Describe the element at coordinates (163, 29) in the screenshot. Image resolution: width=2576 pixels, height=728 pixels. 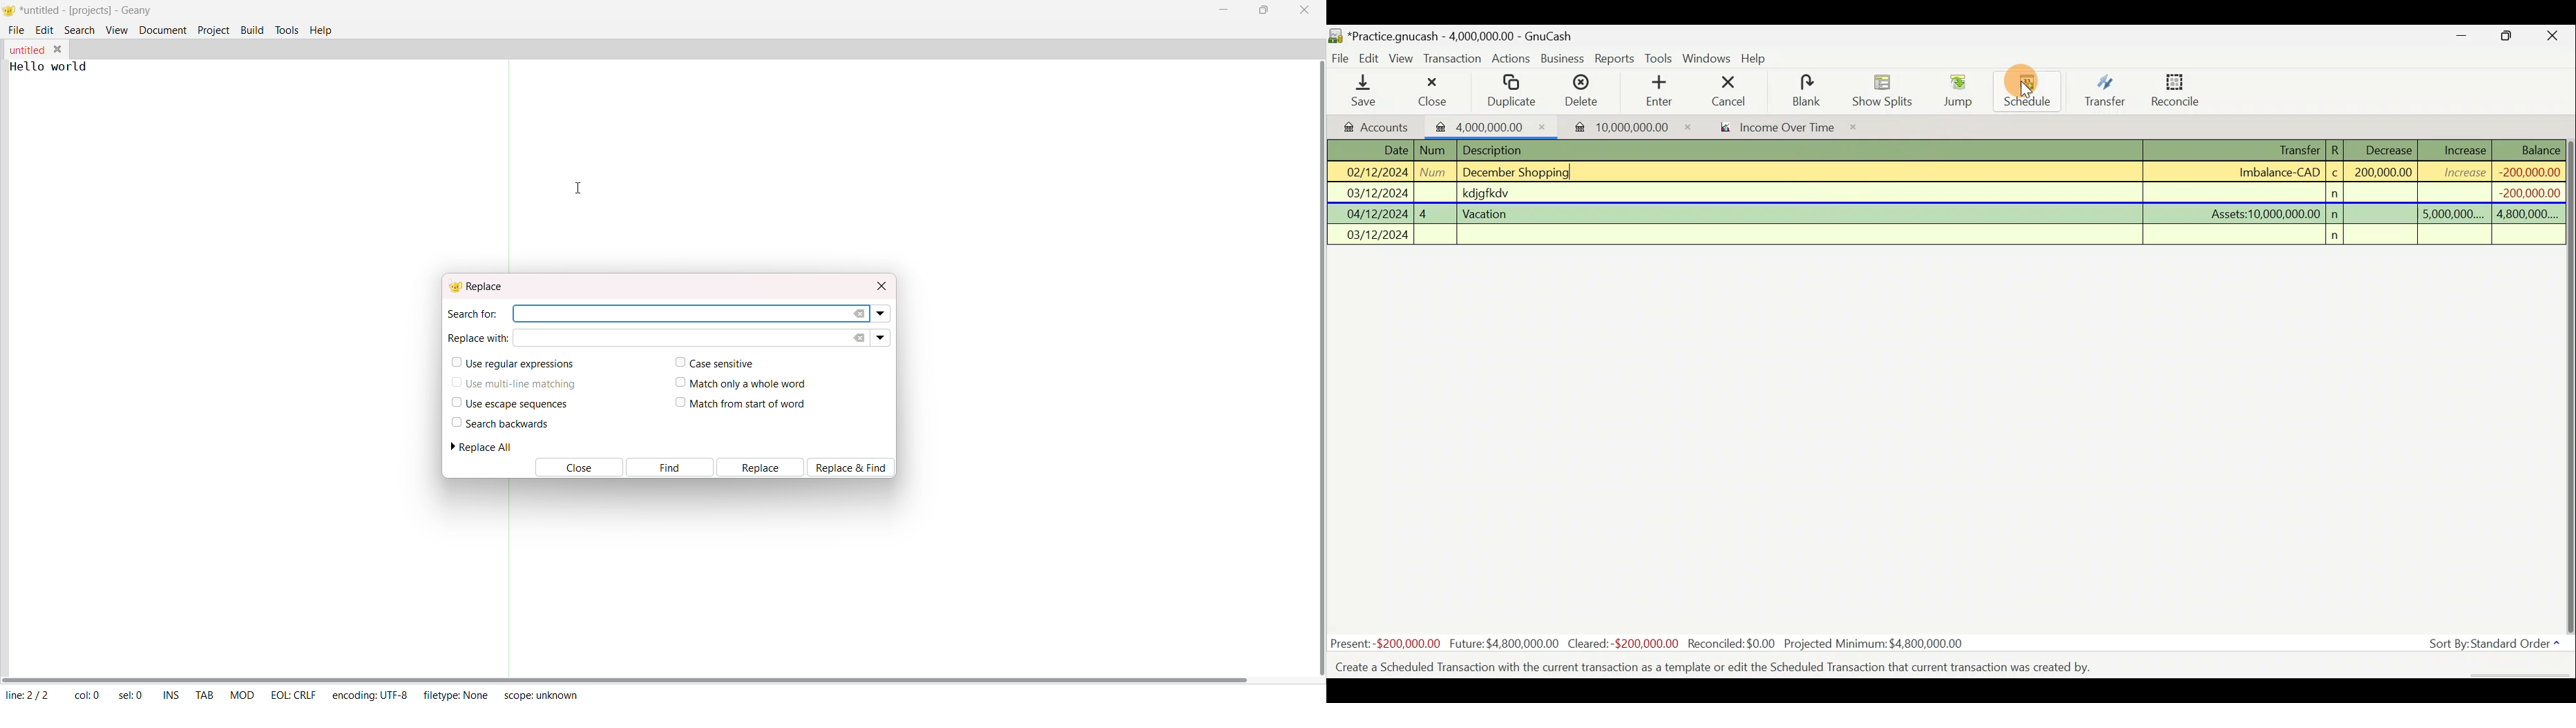
I see `document` at that location.